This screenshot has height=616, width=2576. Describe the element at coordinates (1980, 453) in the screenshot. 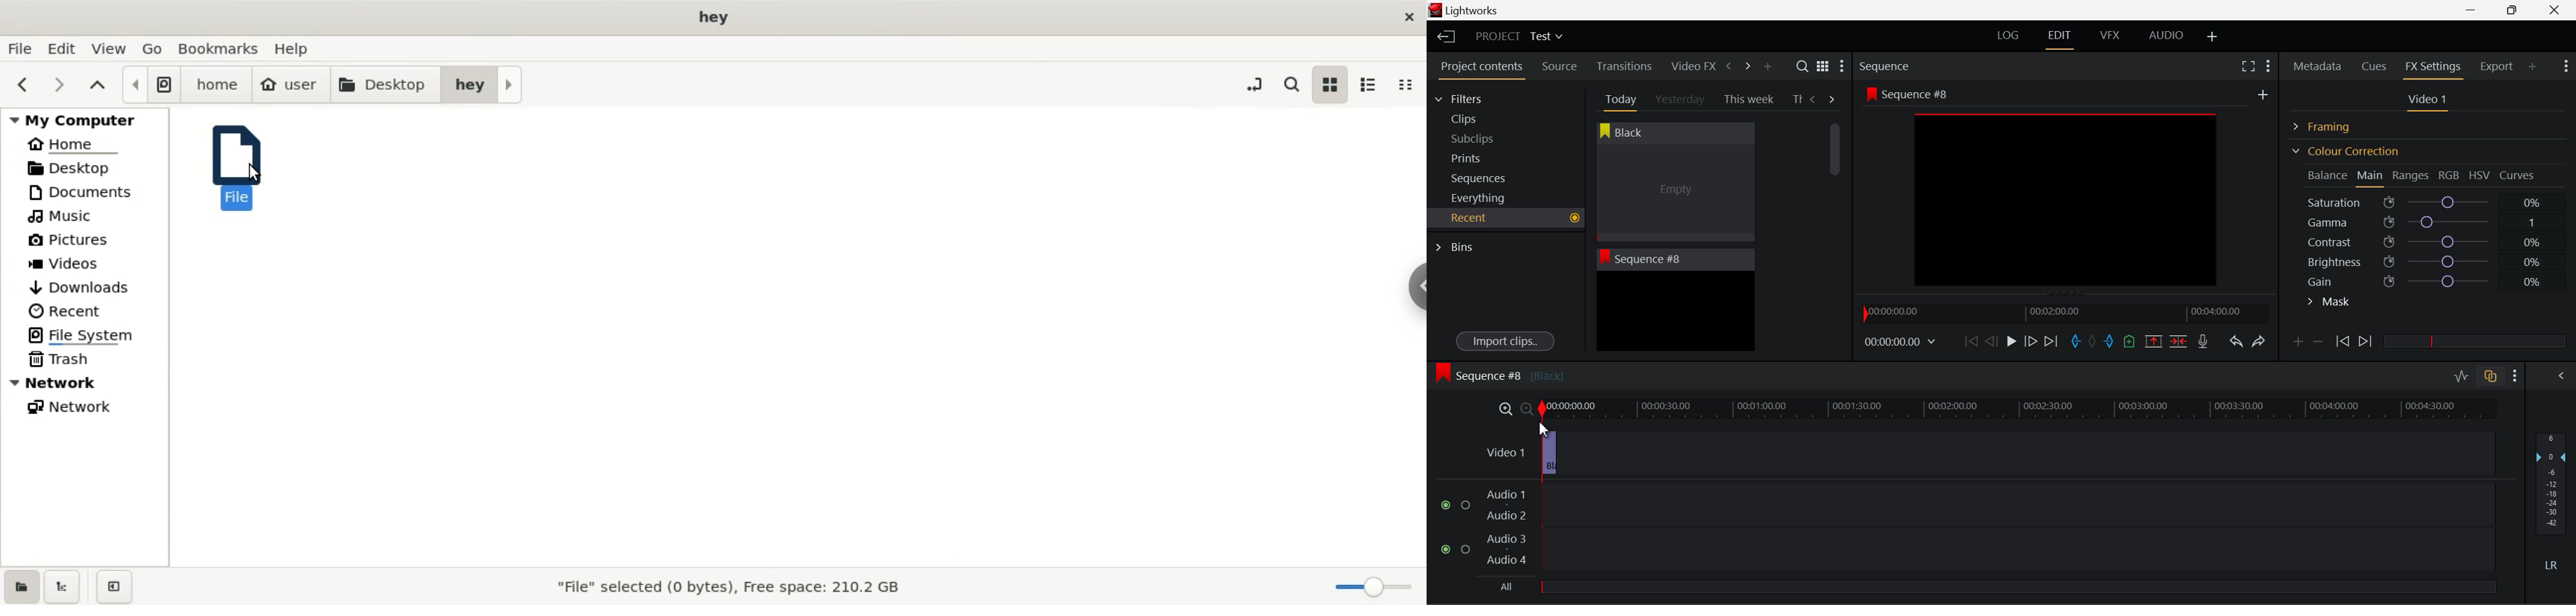

I see `Clip 2 Deleted` at that location.